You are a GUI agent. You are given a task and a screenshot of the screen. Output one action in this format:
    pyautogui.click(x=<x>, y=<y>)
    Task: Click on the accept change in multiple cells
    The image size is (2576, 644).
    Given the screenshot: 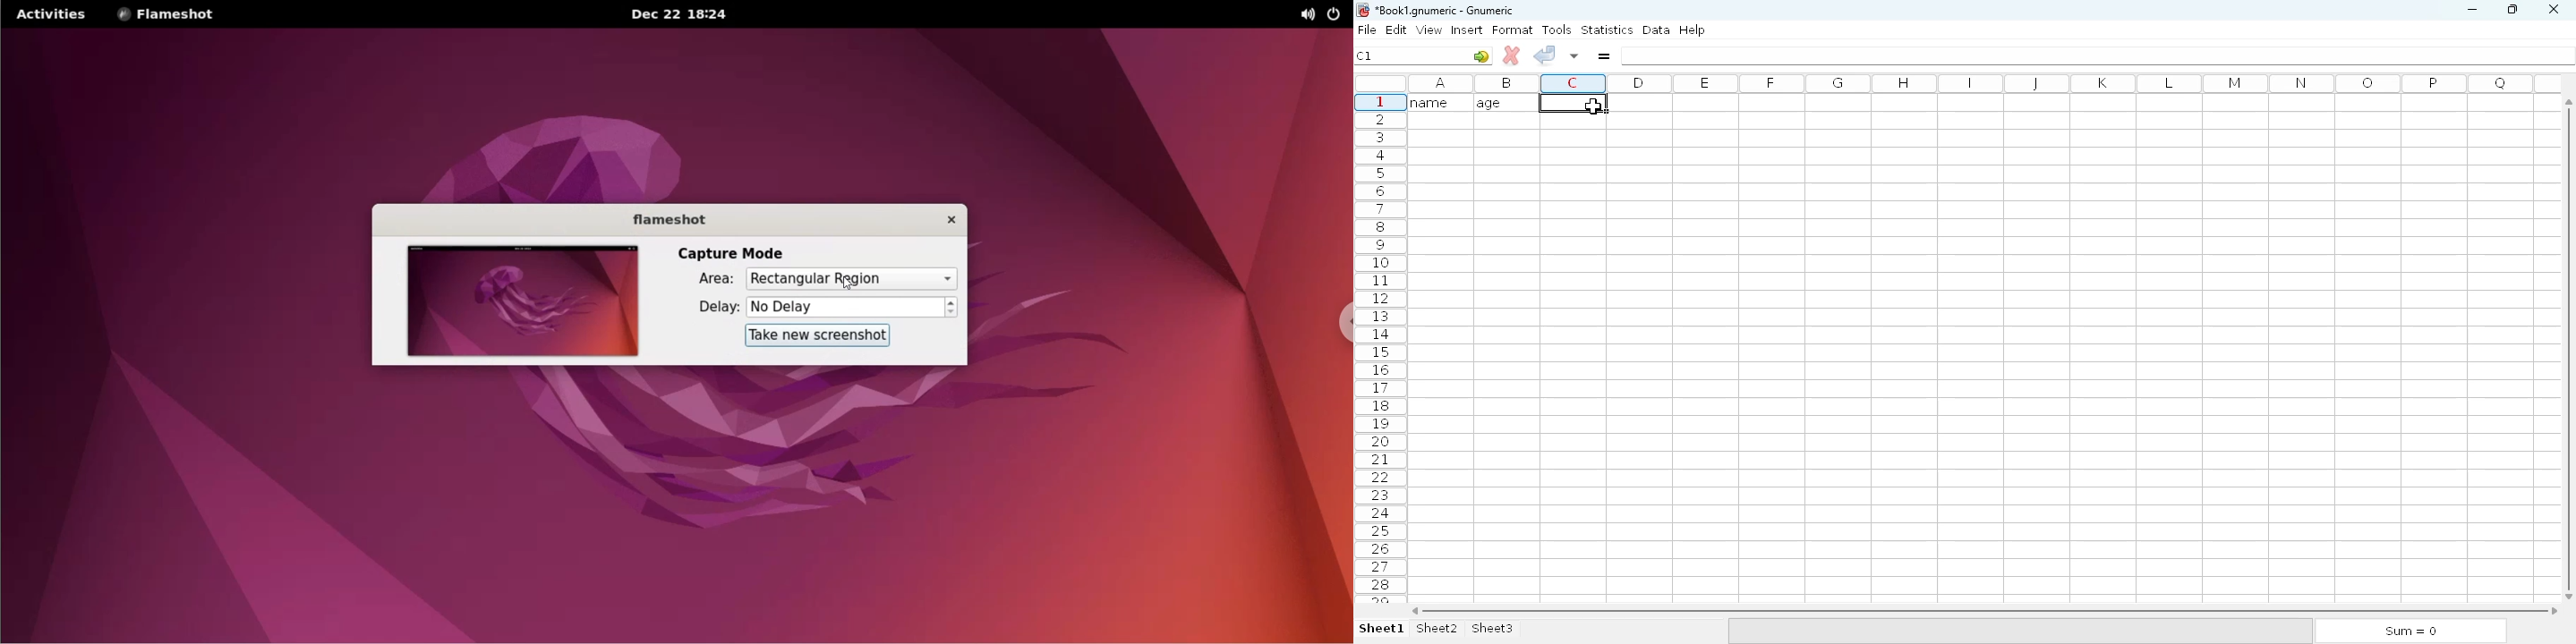 What is the action you would take?
    pyautogui.click(x=1574, y=55)
    